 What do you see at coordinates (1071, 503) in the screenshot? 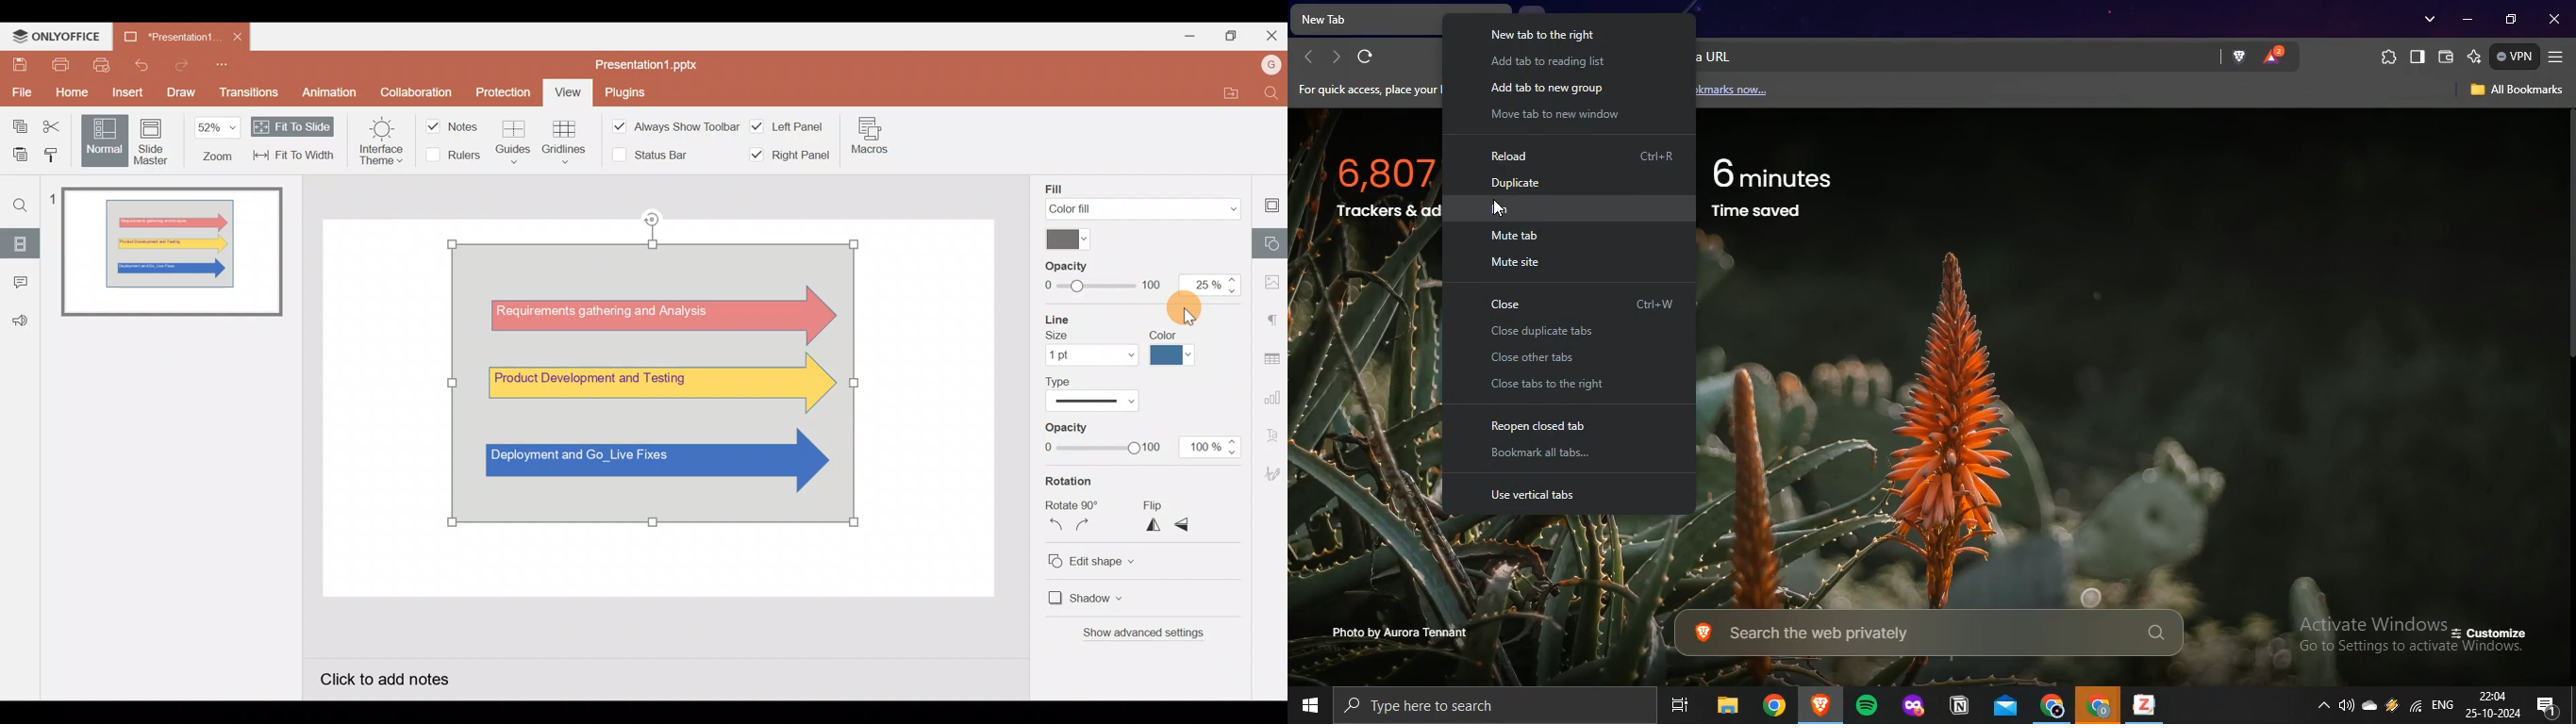
I see `Rotate 90o` at bounding box center [1071, 503].